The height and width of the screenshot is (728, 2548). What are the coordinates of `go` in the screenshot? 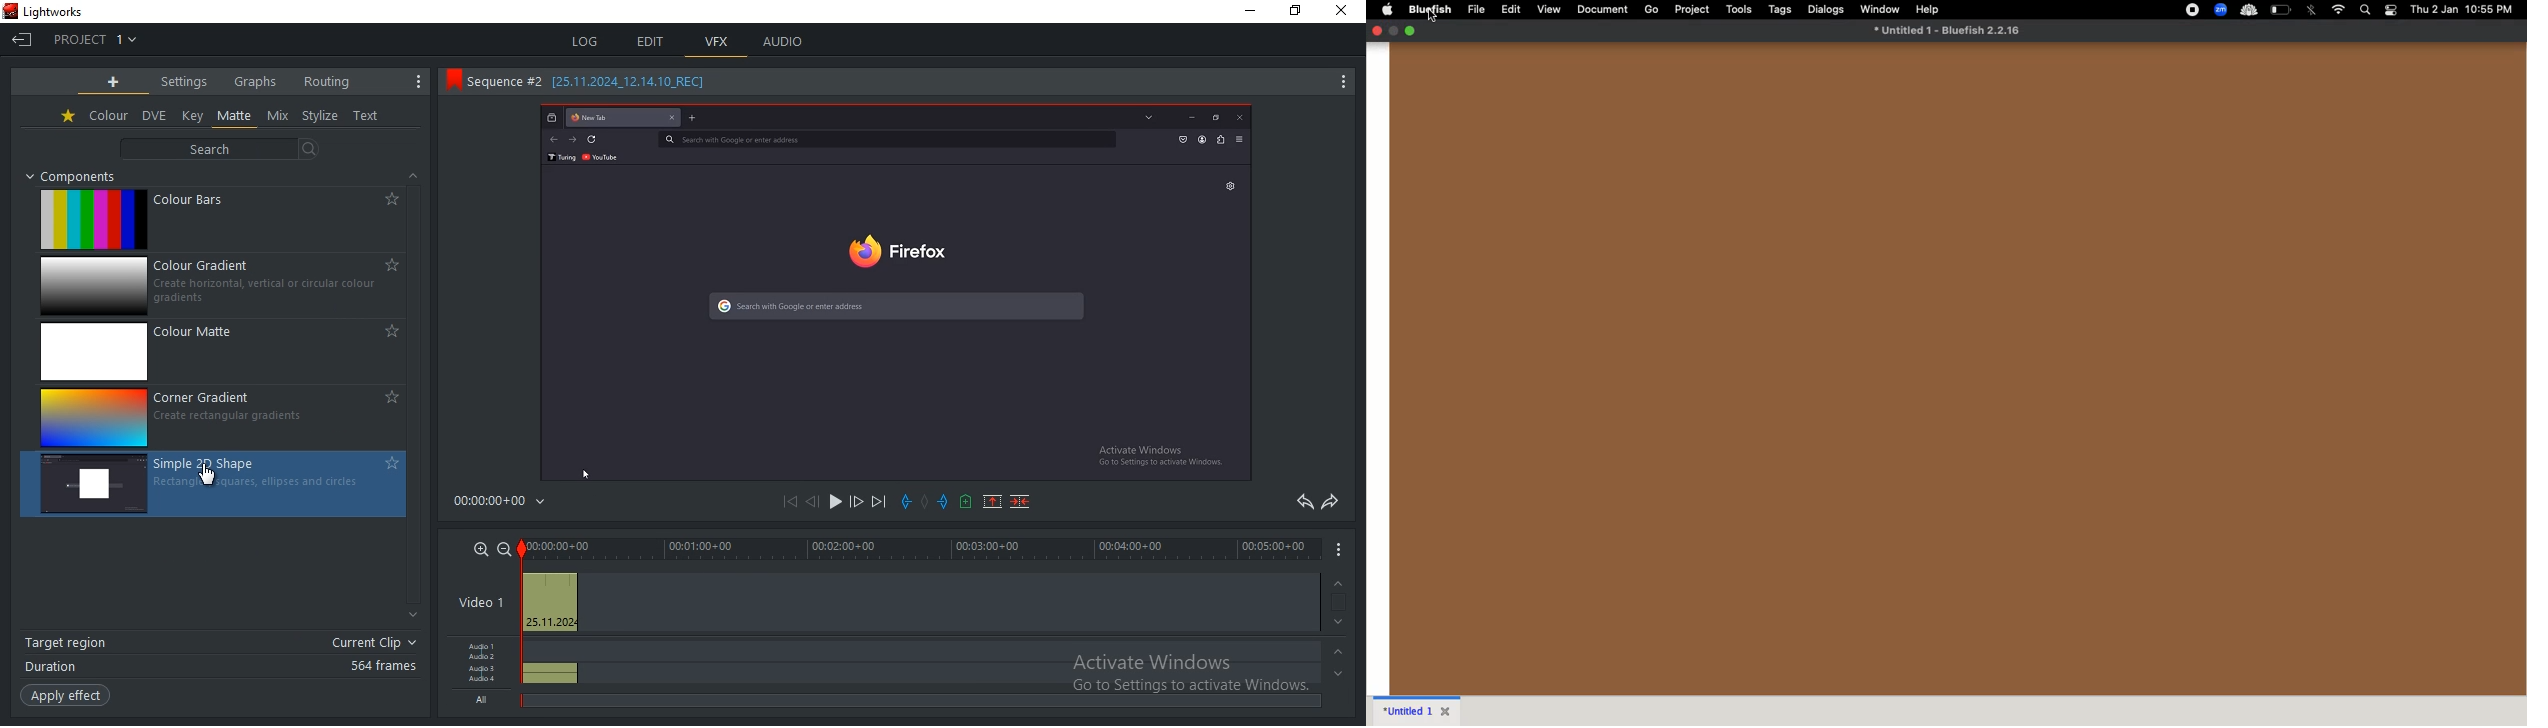 It's located at (1651, 10).